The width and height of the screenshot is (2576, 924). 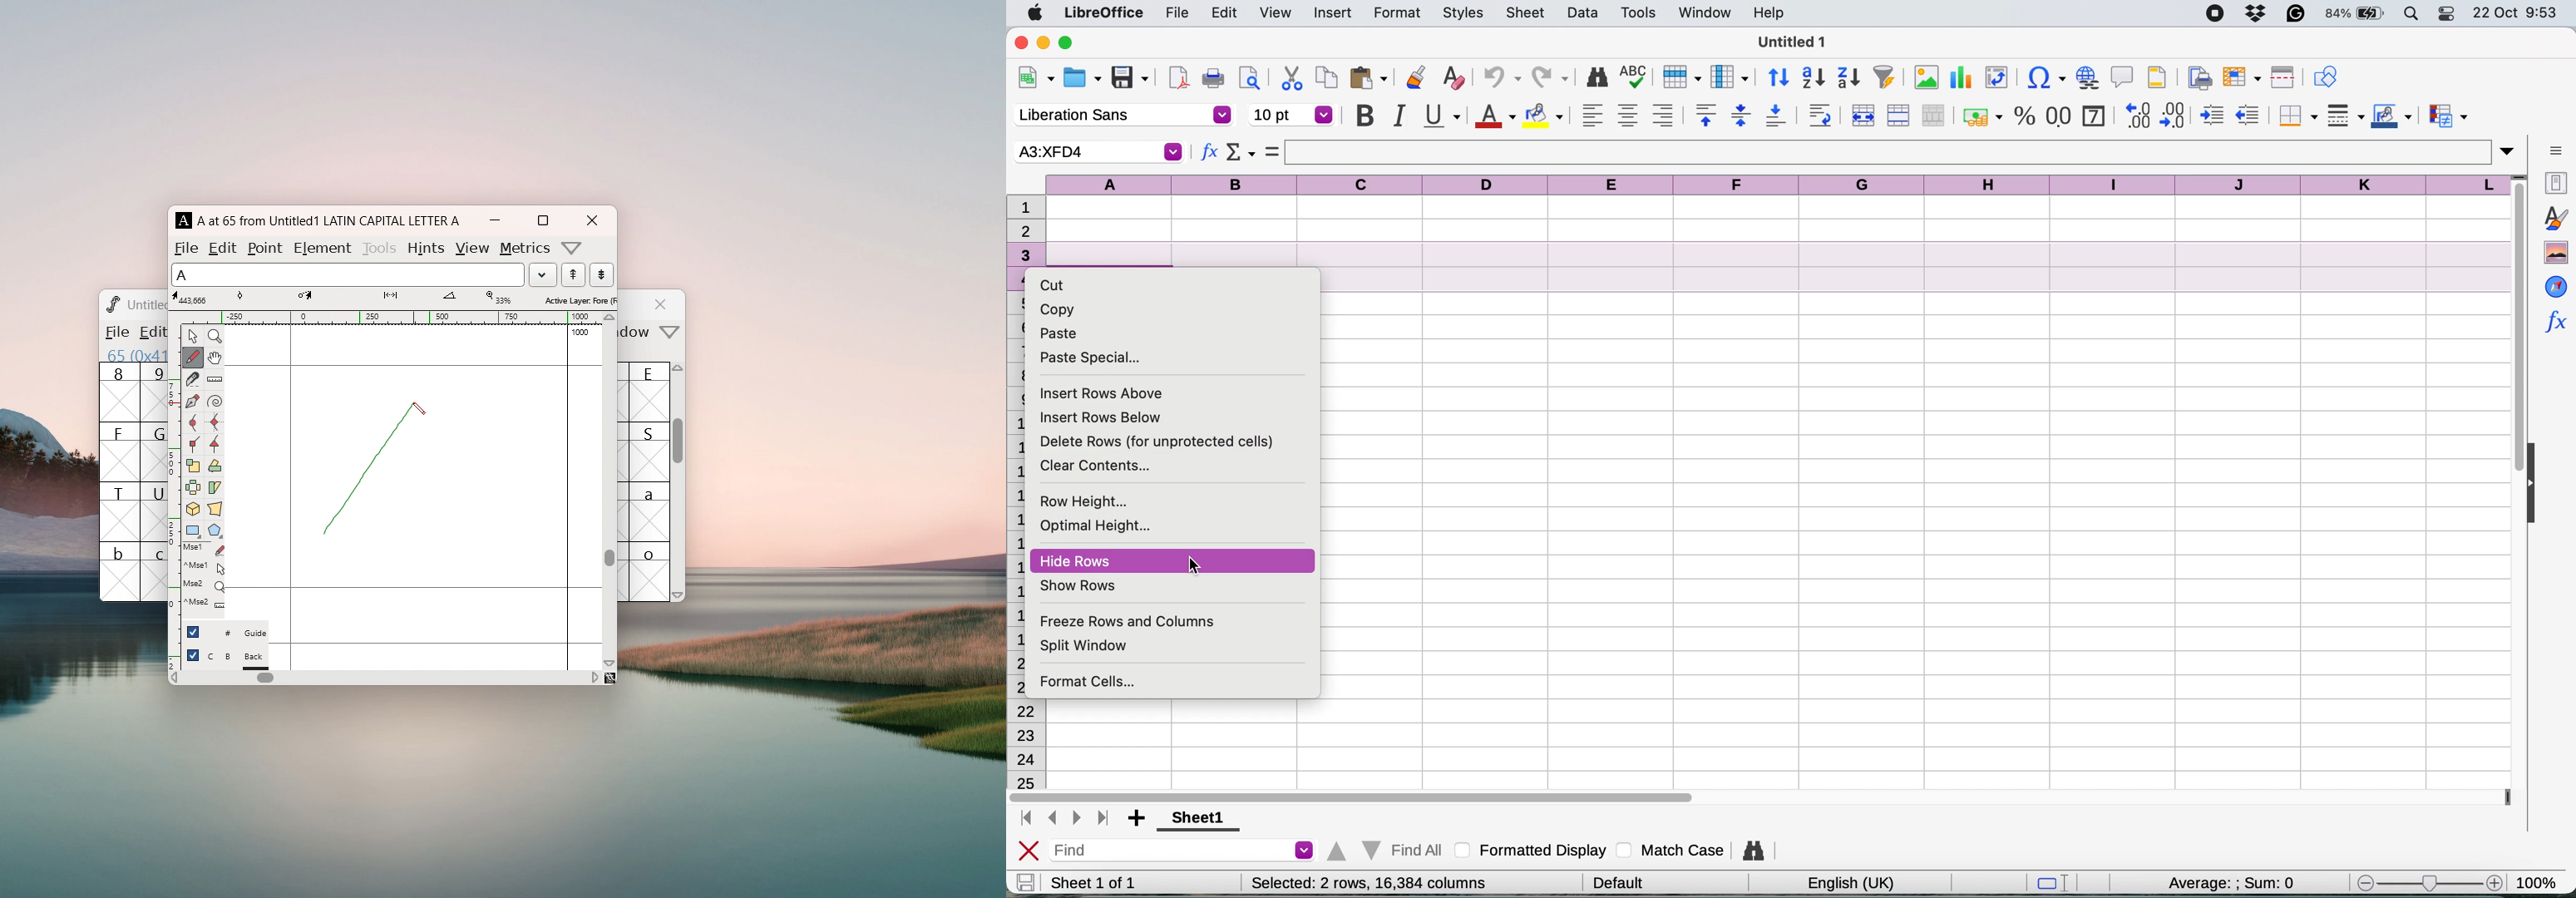 I want to click on save, so click(x=1131, y=78).